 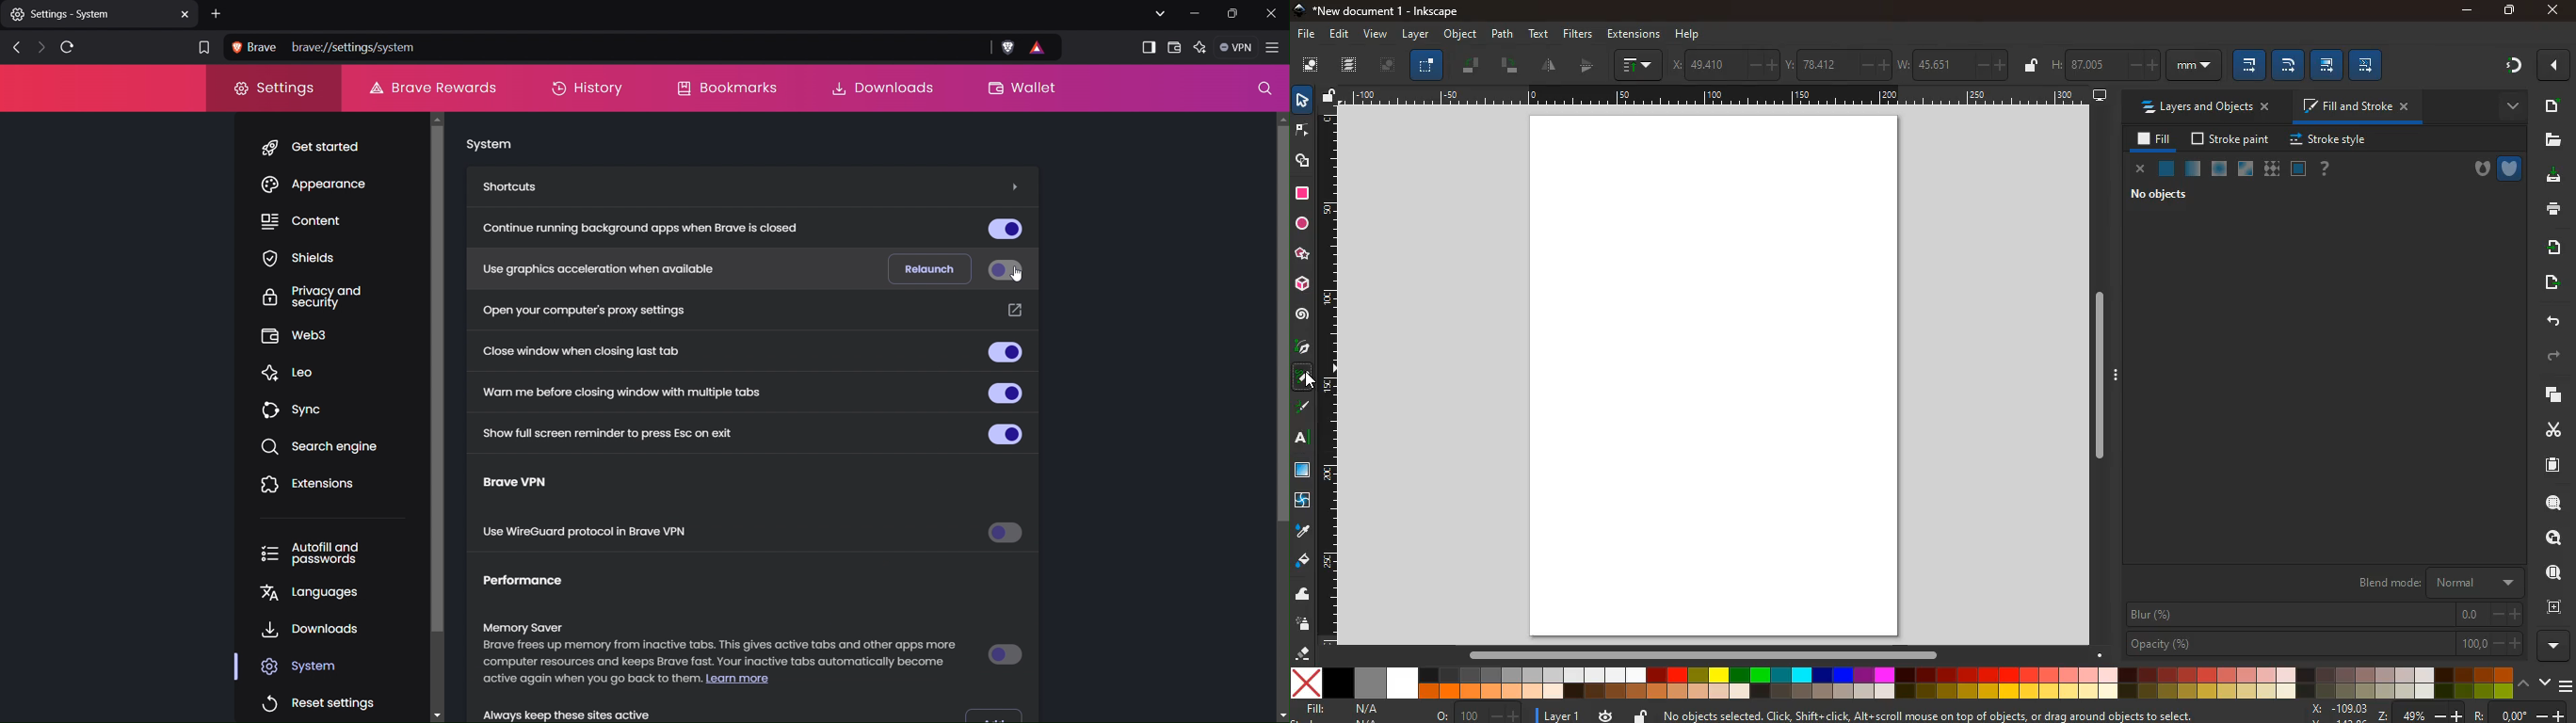 I want to click on fill and stroke, so click(x=2359, y=105).